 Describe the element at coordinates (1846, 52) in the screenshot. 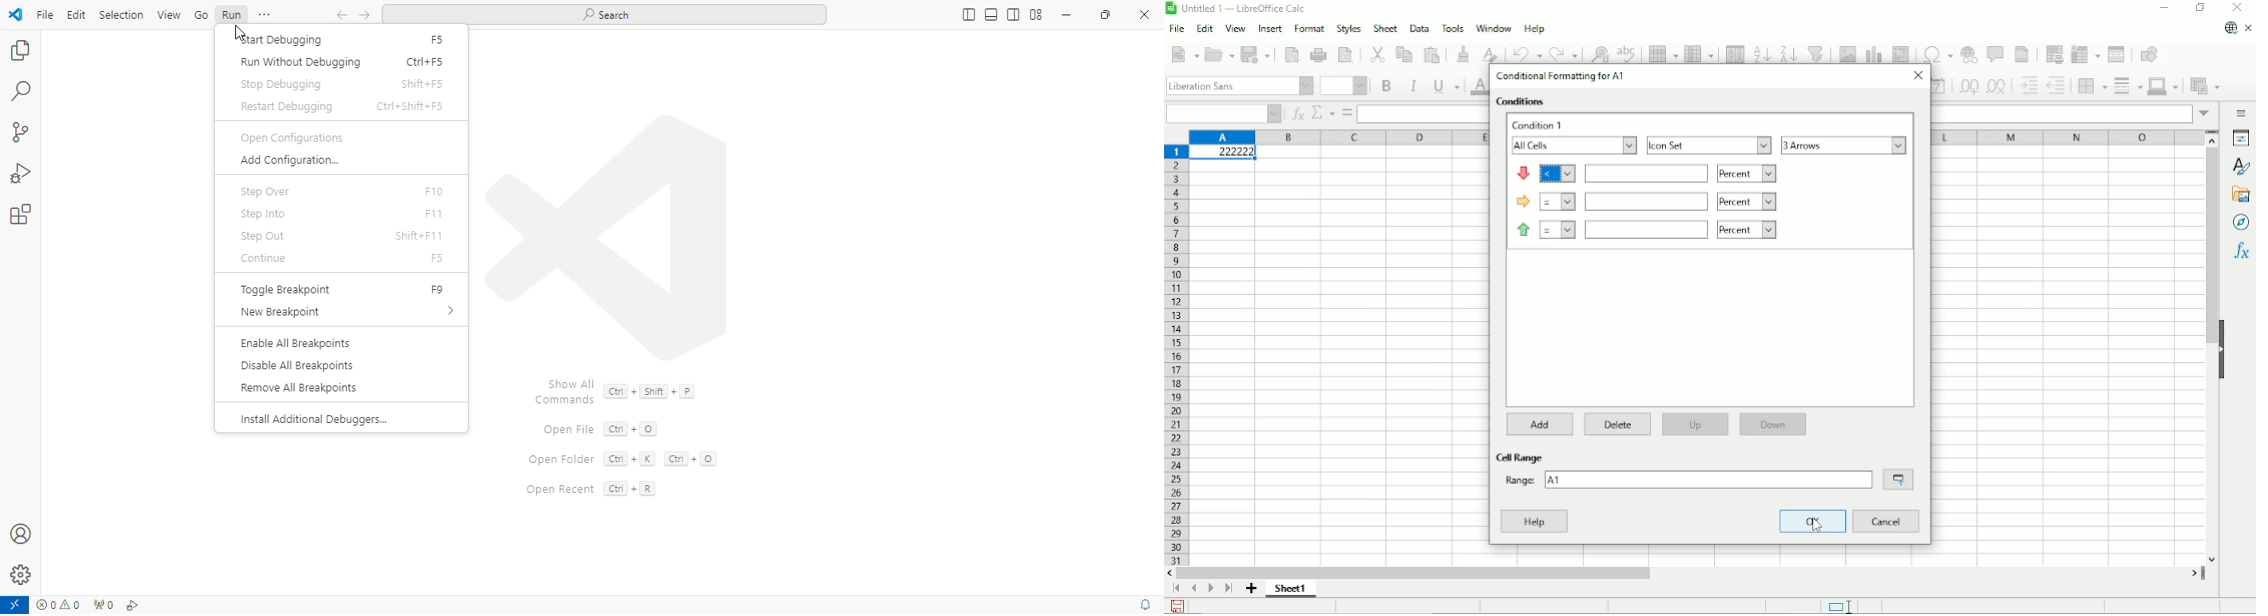

I see `Insert image` at that location.